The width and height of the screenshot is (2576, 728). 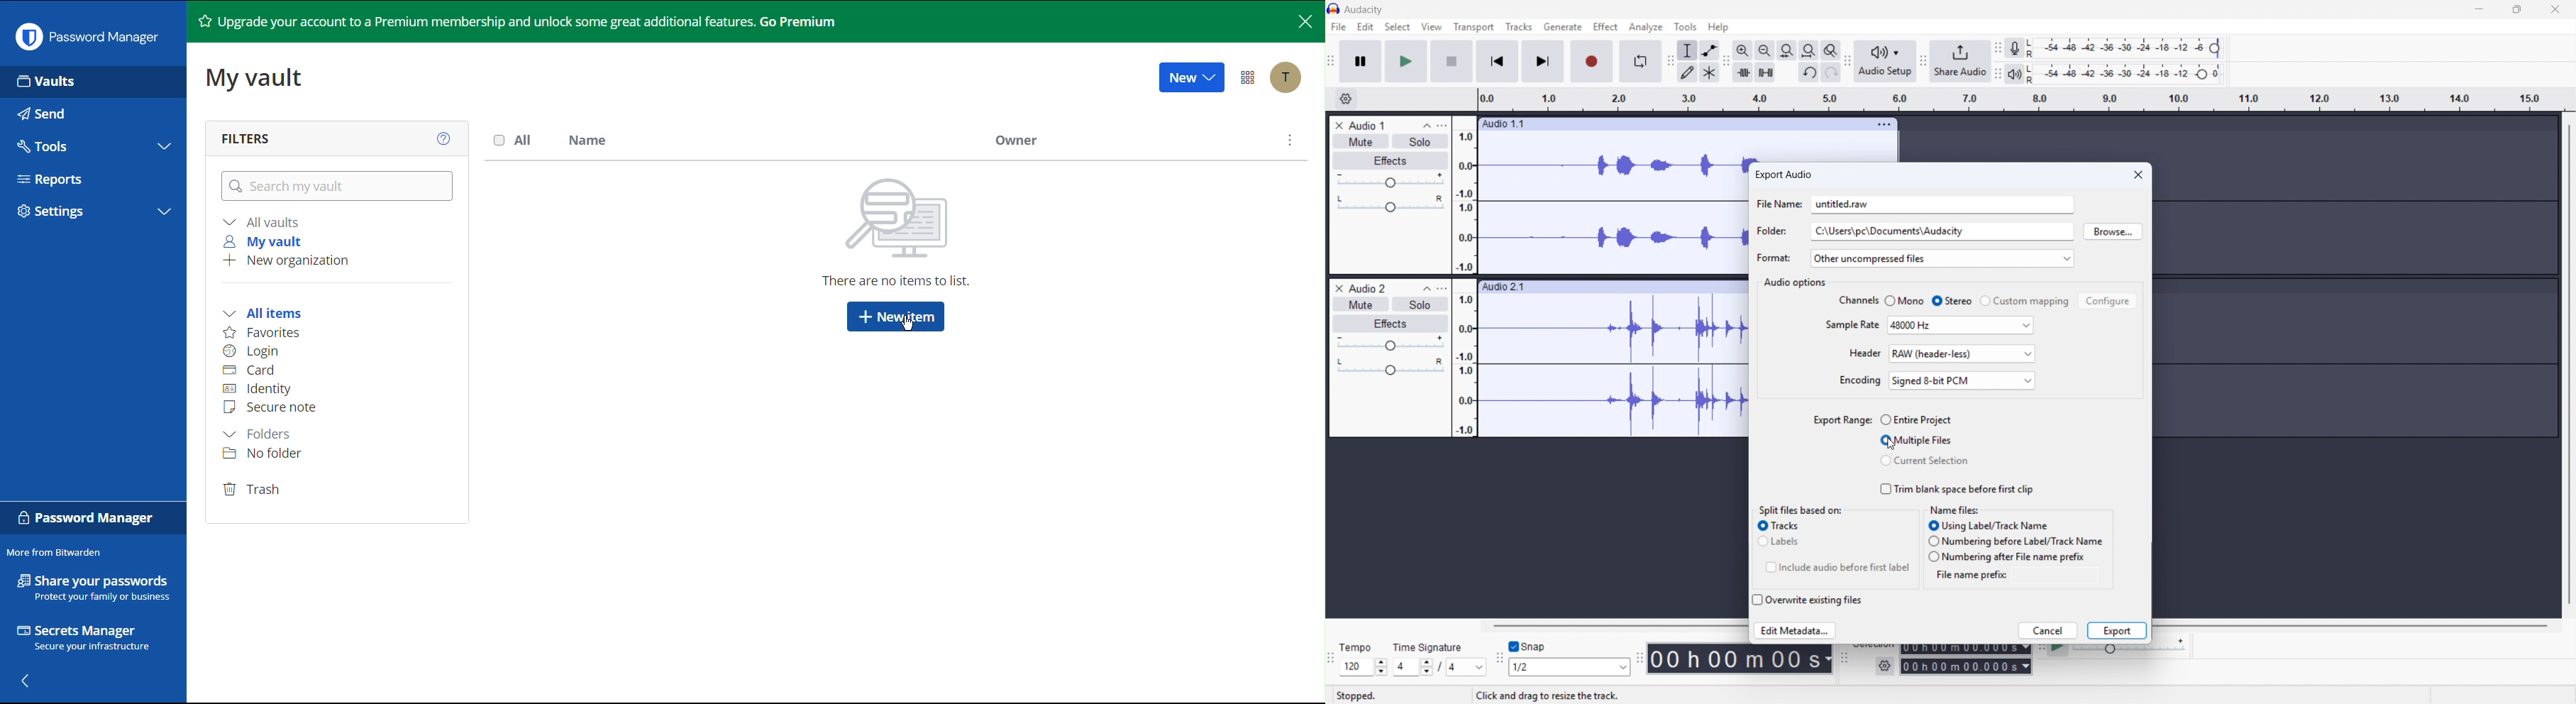 What do you see at coordinates (1390, 324) in the screenshot?
I see `Effects ` at bounding box center [1390, 324].